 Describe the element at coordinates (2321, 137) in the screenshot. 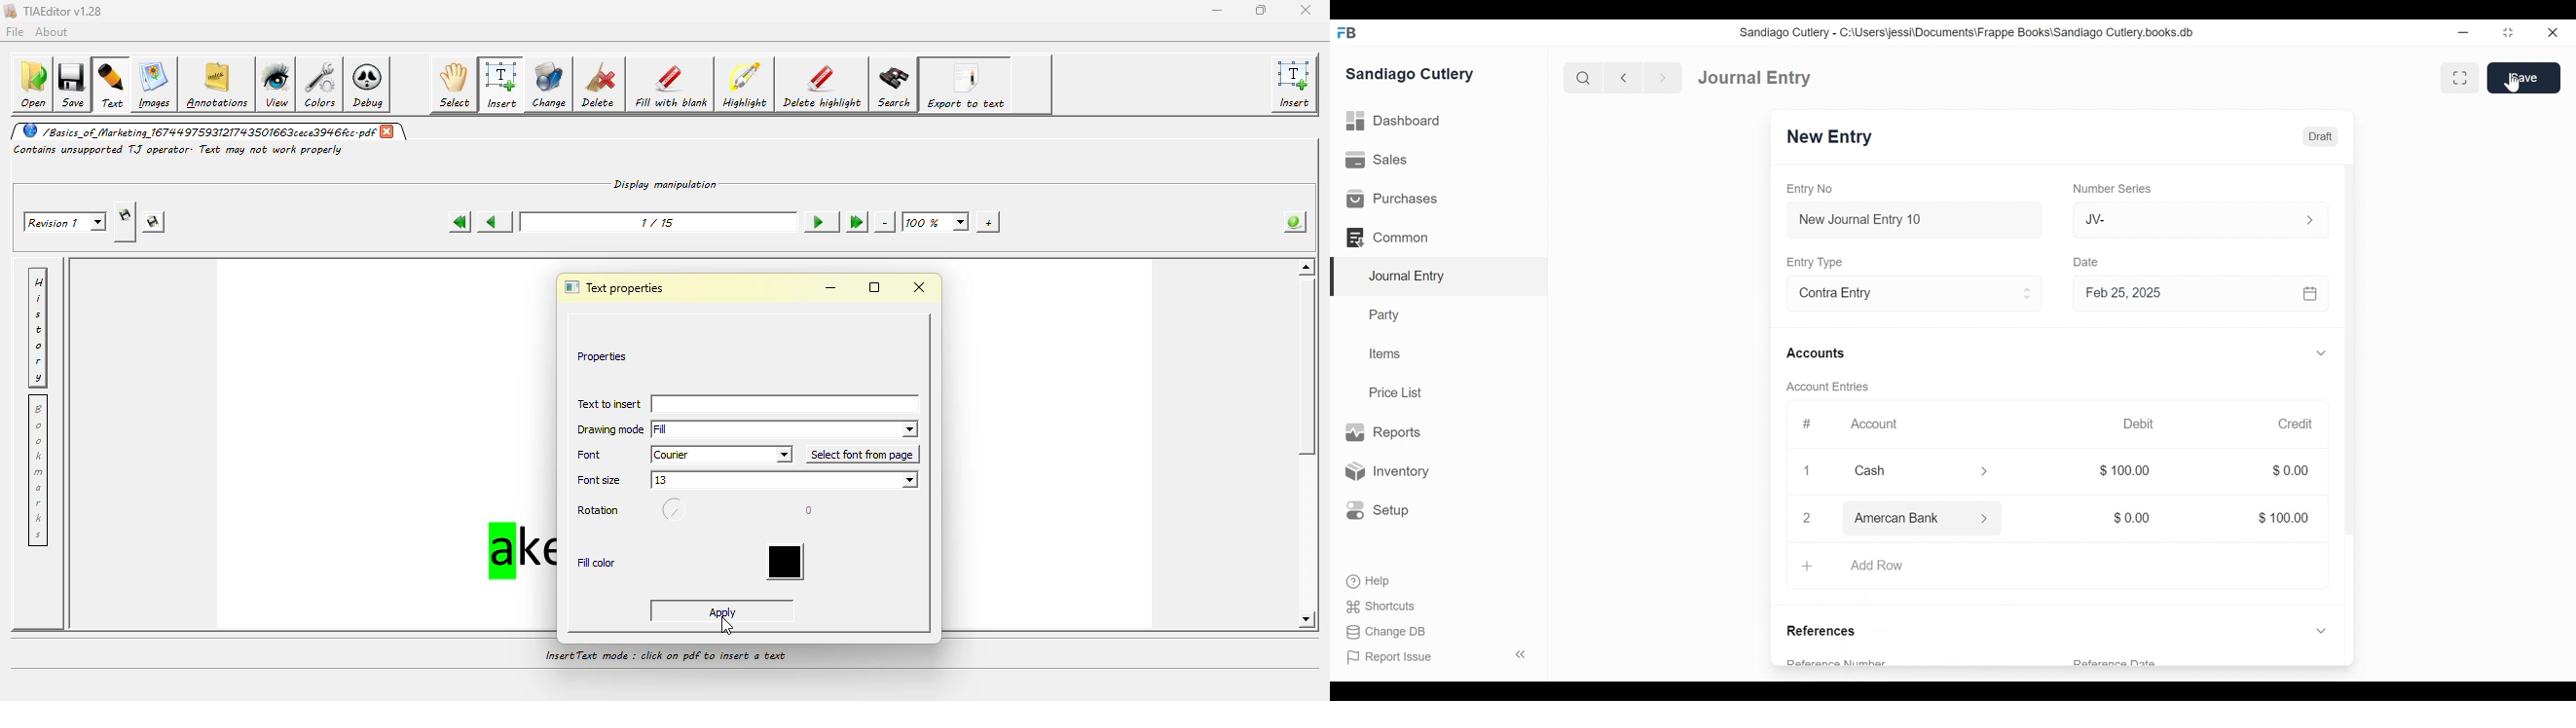

I see `Draft` at that location.